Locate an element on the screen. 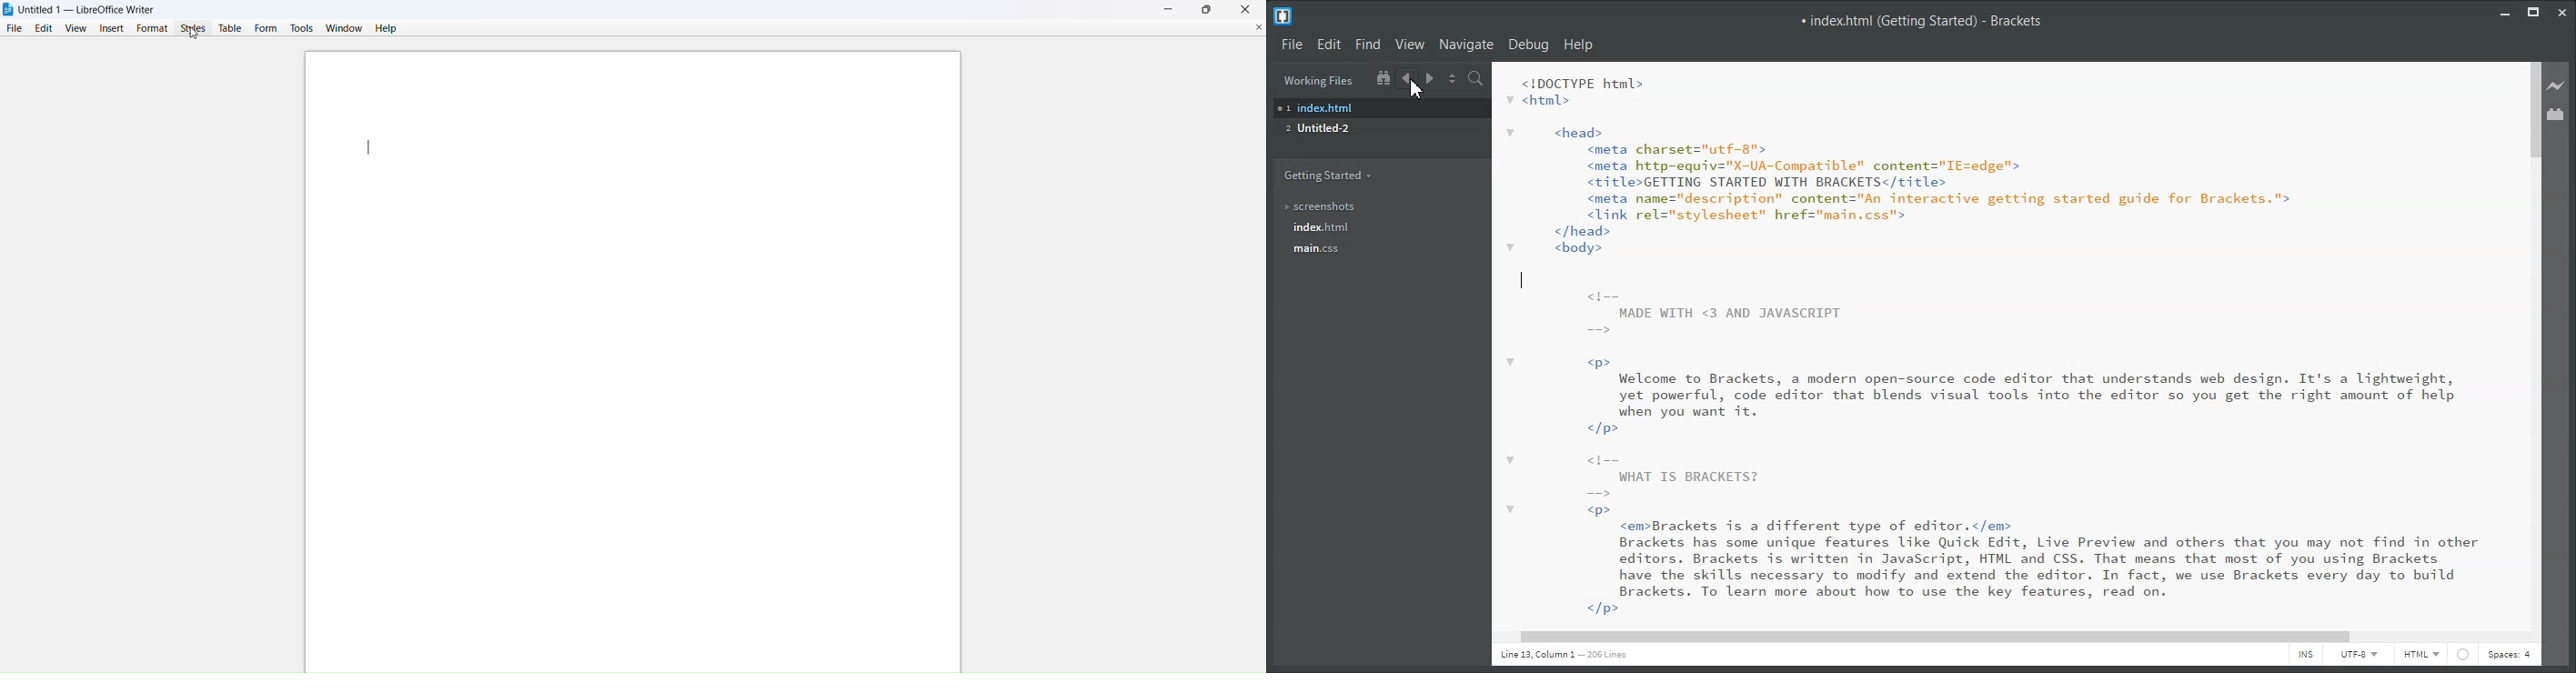  minimize is located at coordinates (1172, 9).